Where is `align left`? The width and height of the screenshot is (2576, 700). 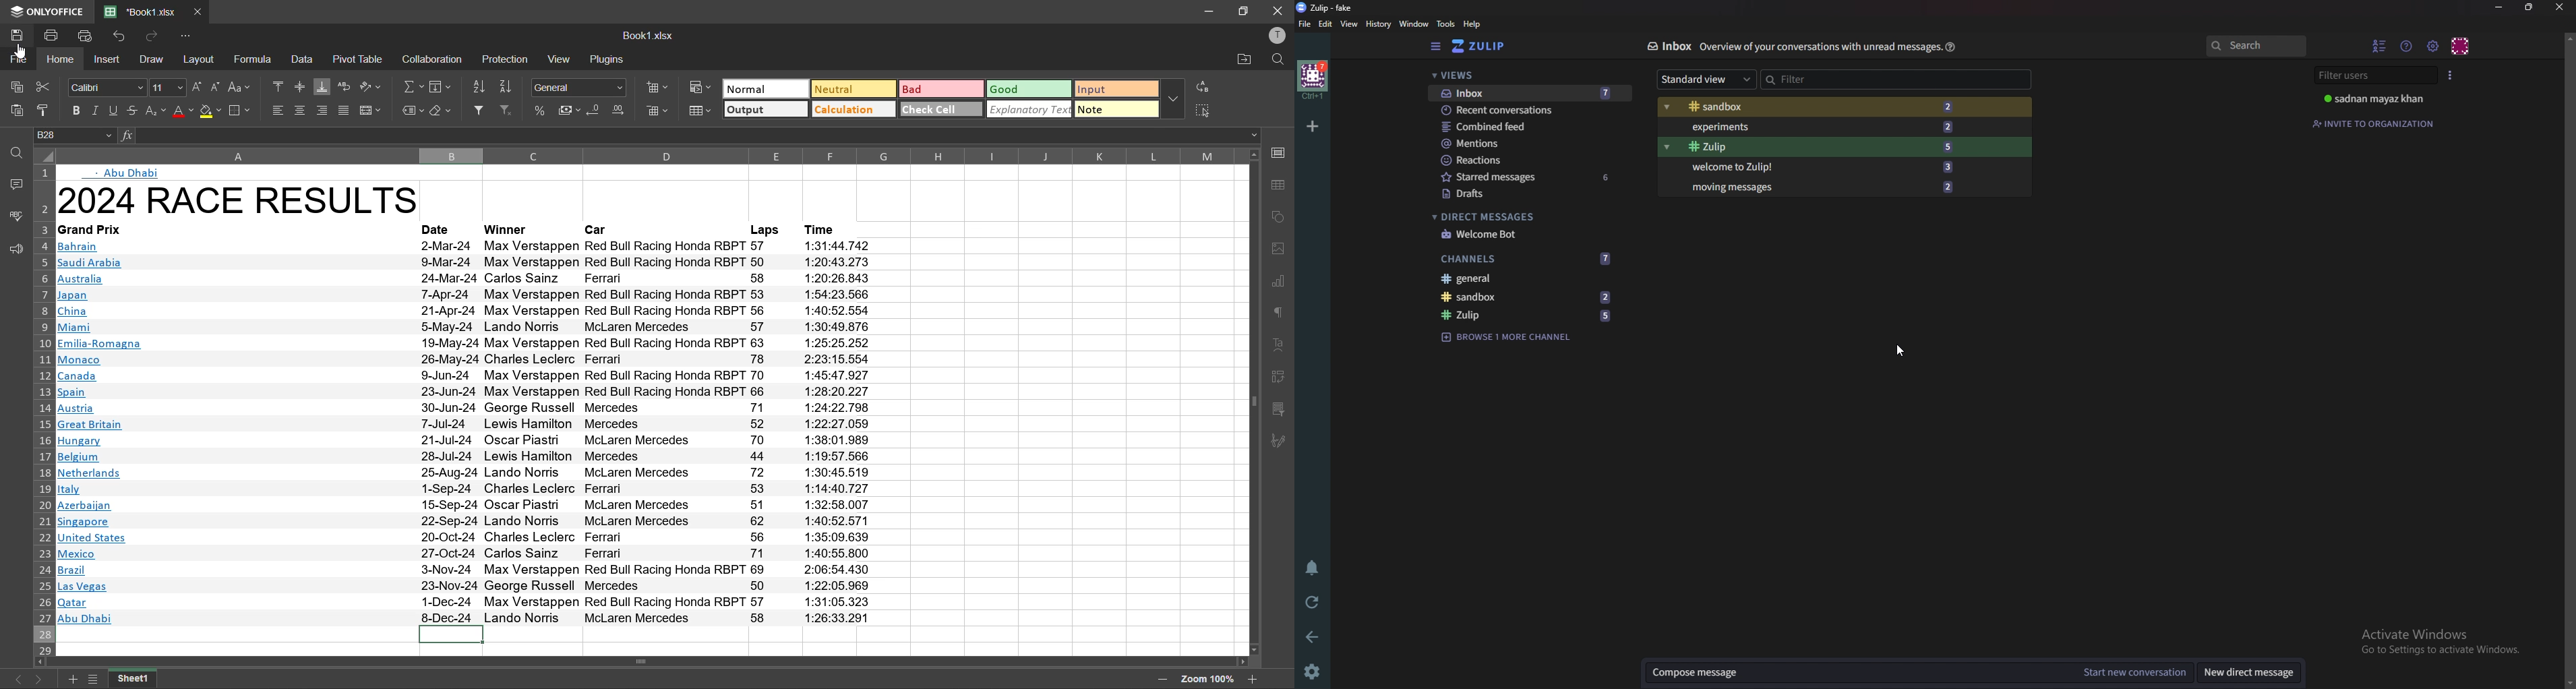
align left is located at coordinates (278, 111).